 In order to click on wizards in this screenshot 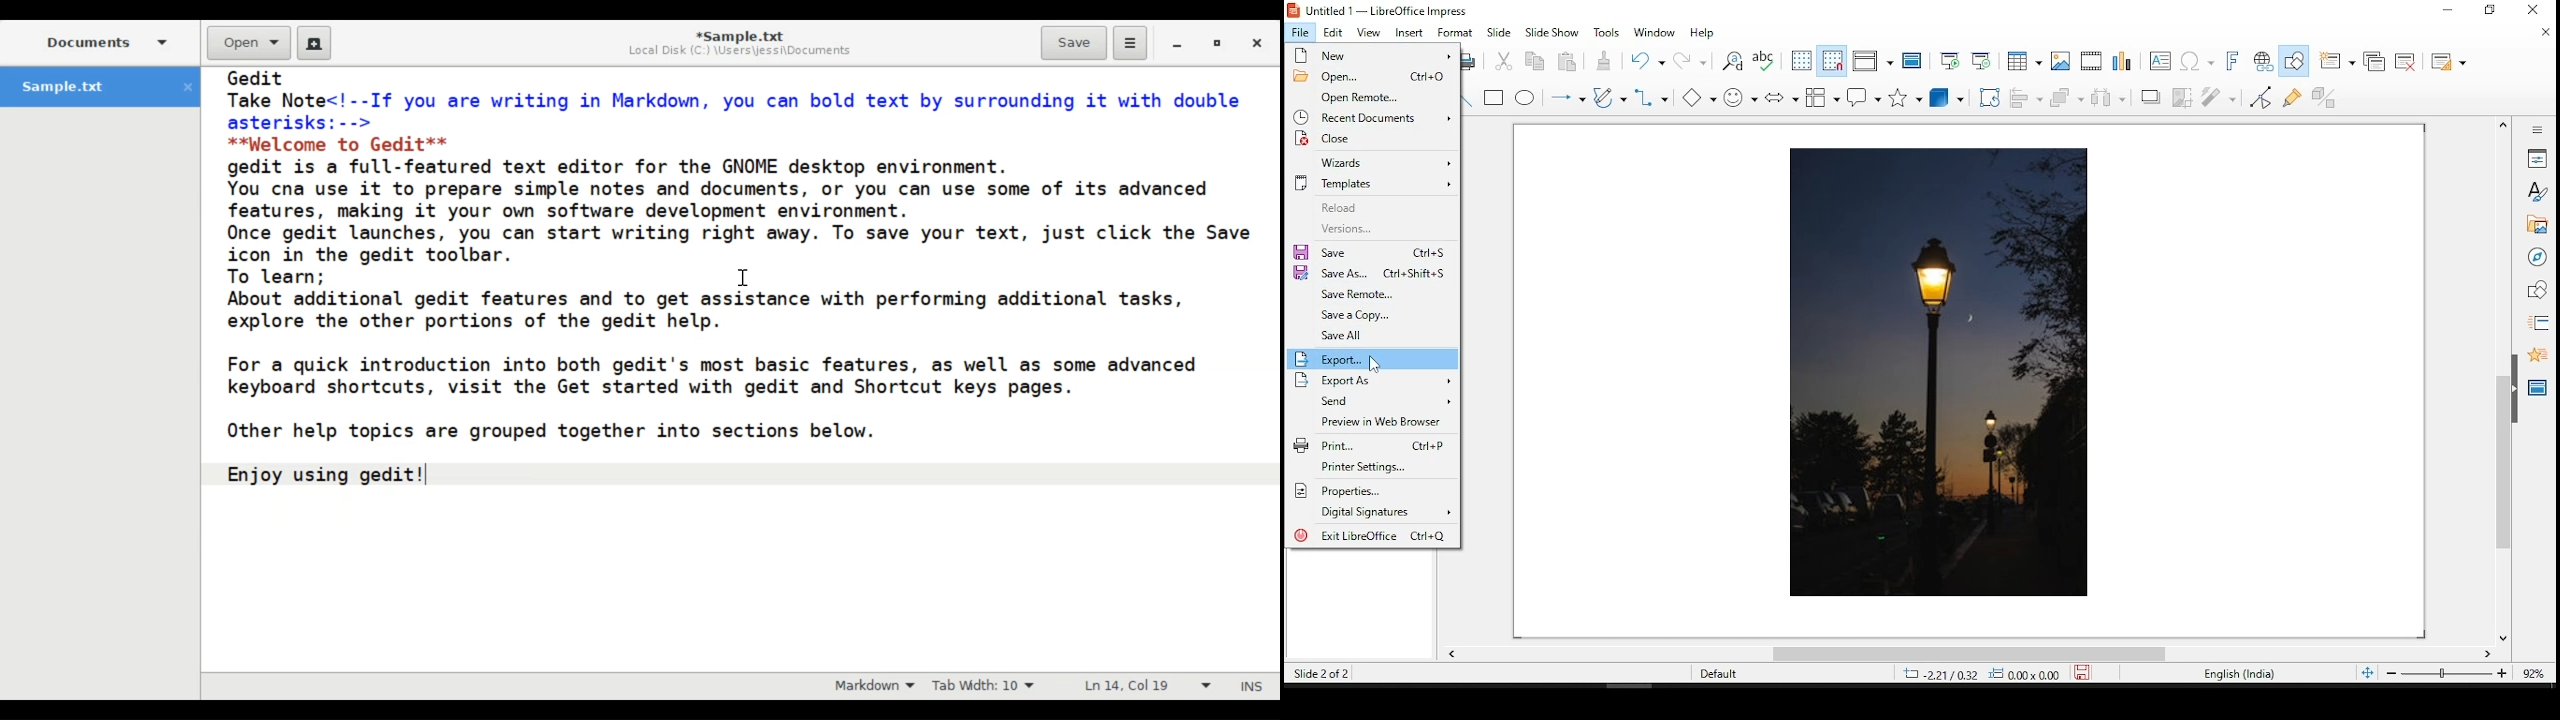, I will do `click(1377, 163)`.